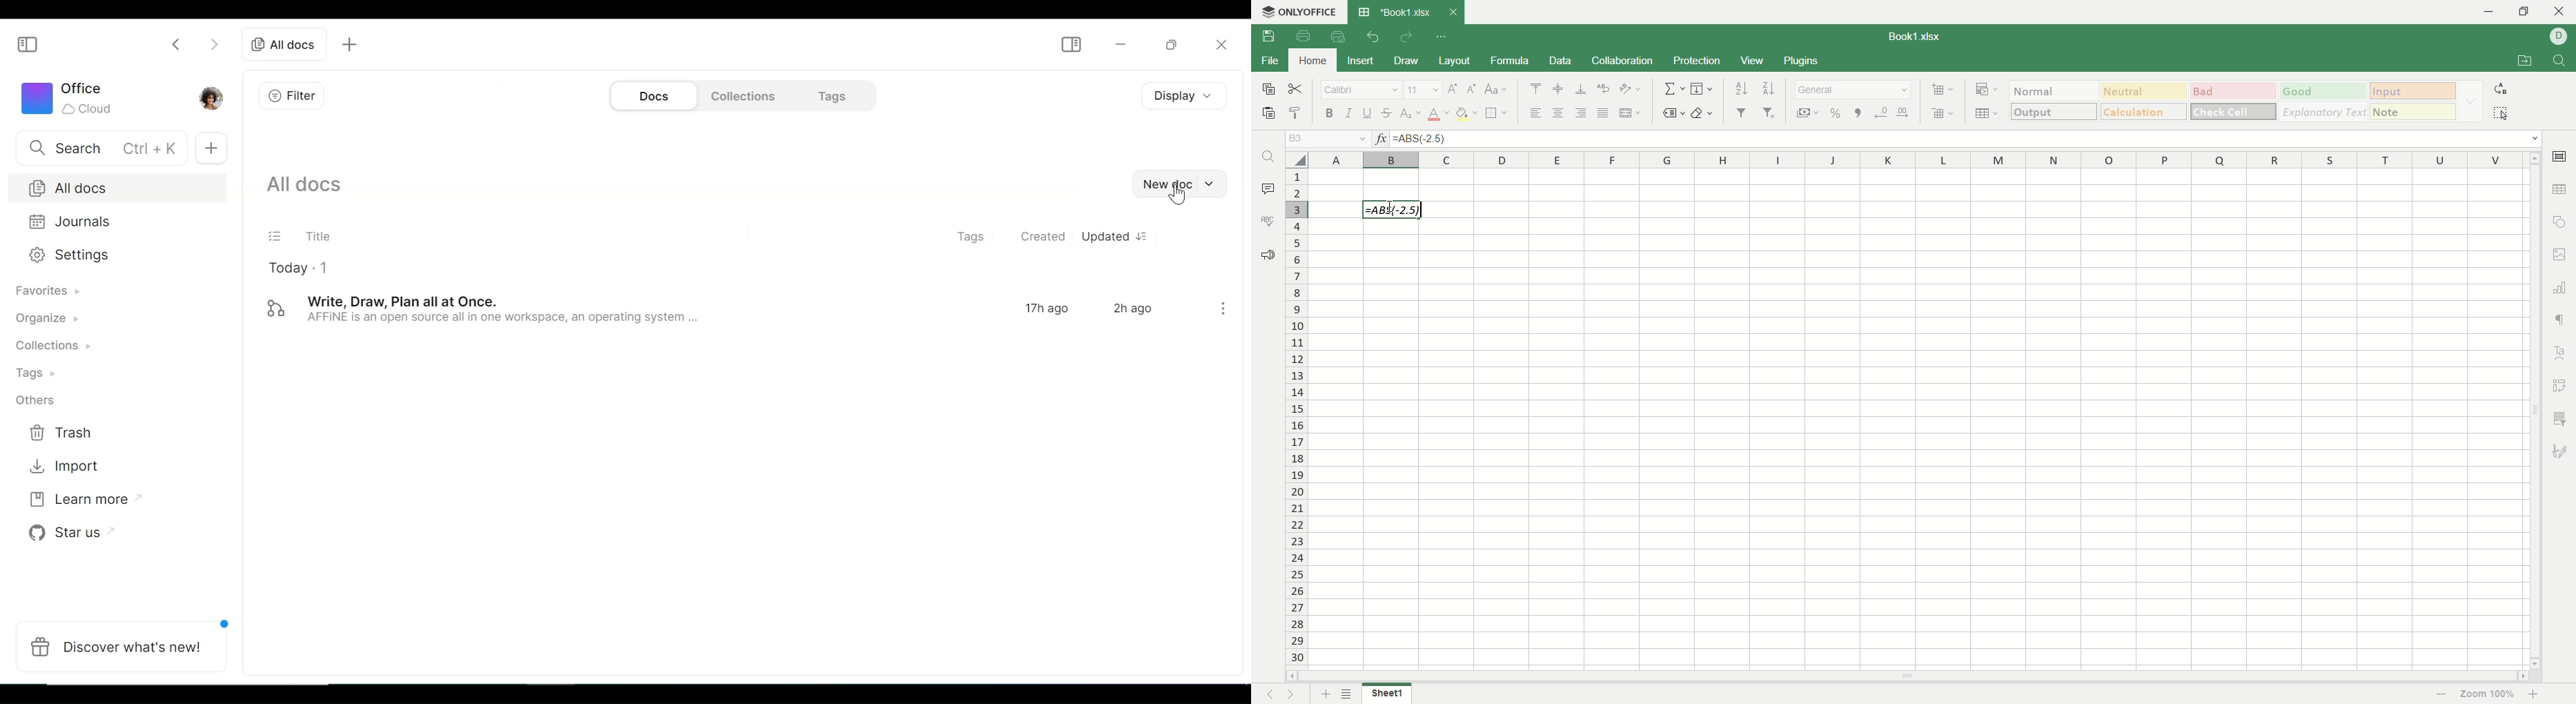 This screenshot has width=2576, height=728. I want to click on home, so click(1310, 59).